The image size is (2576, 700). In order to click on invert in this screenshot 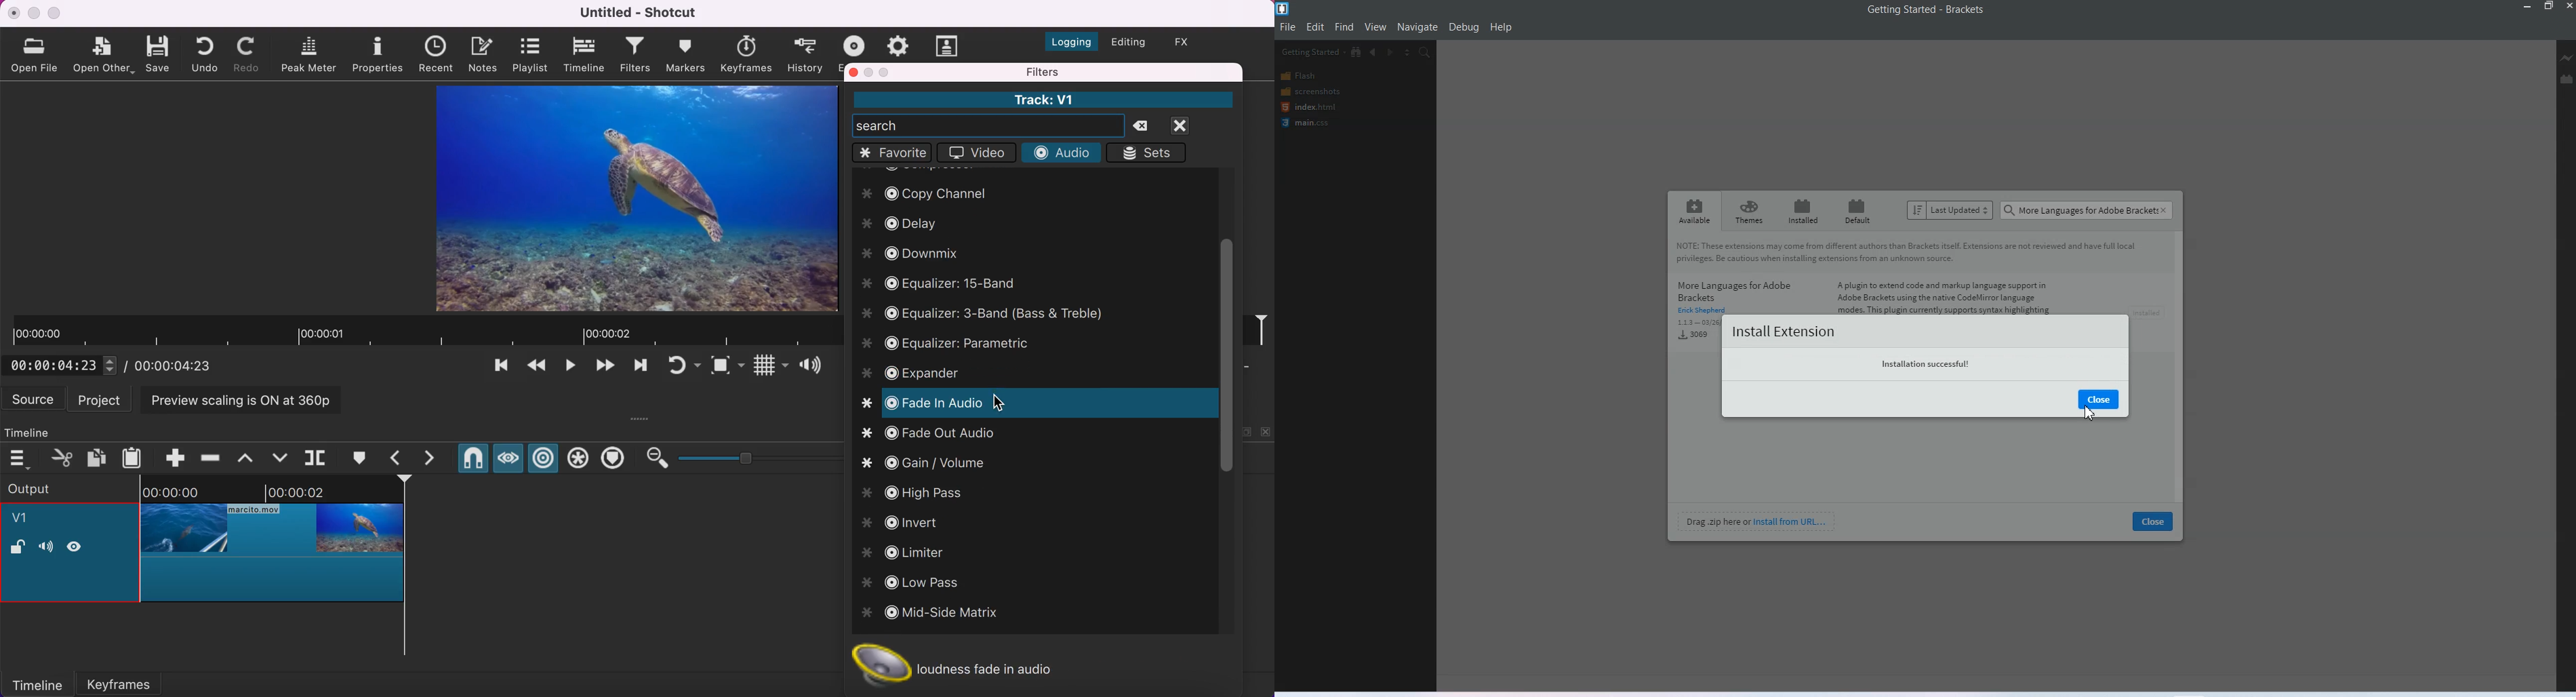, I will do `click(915, 524)`.